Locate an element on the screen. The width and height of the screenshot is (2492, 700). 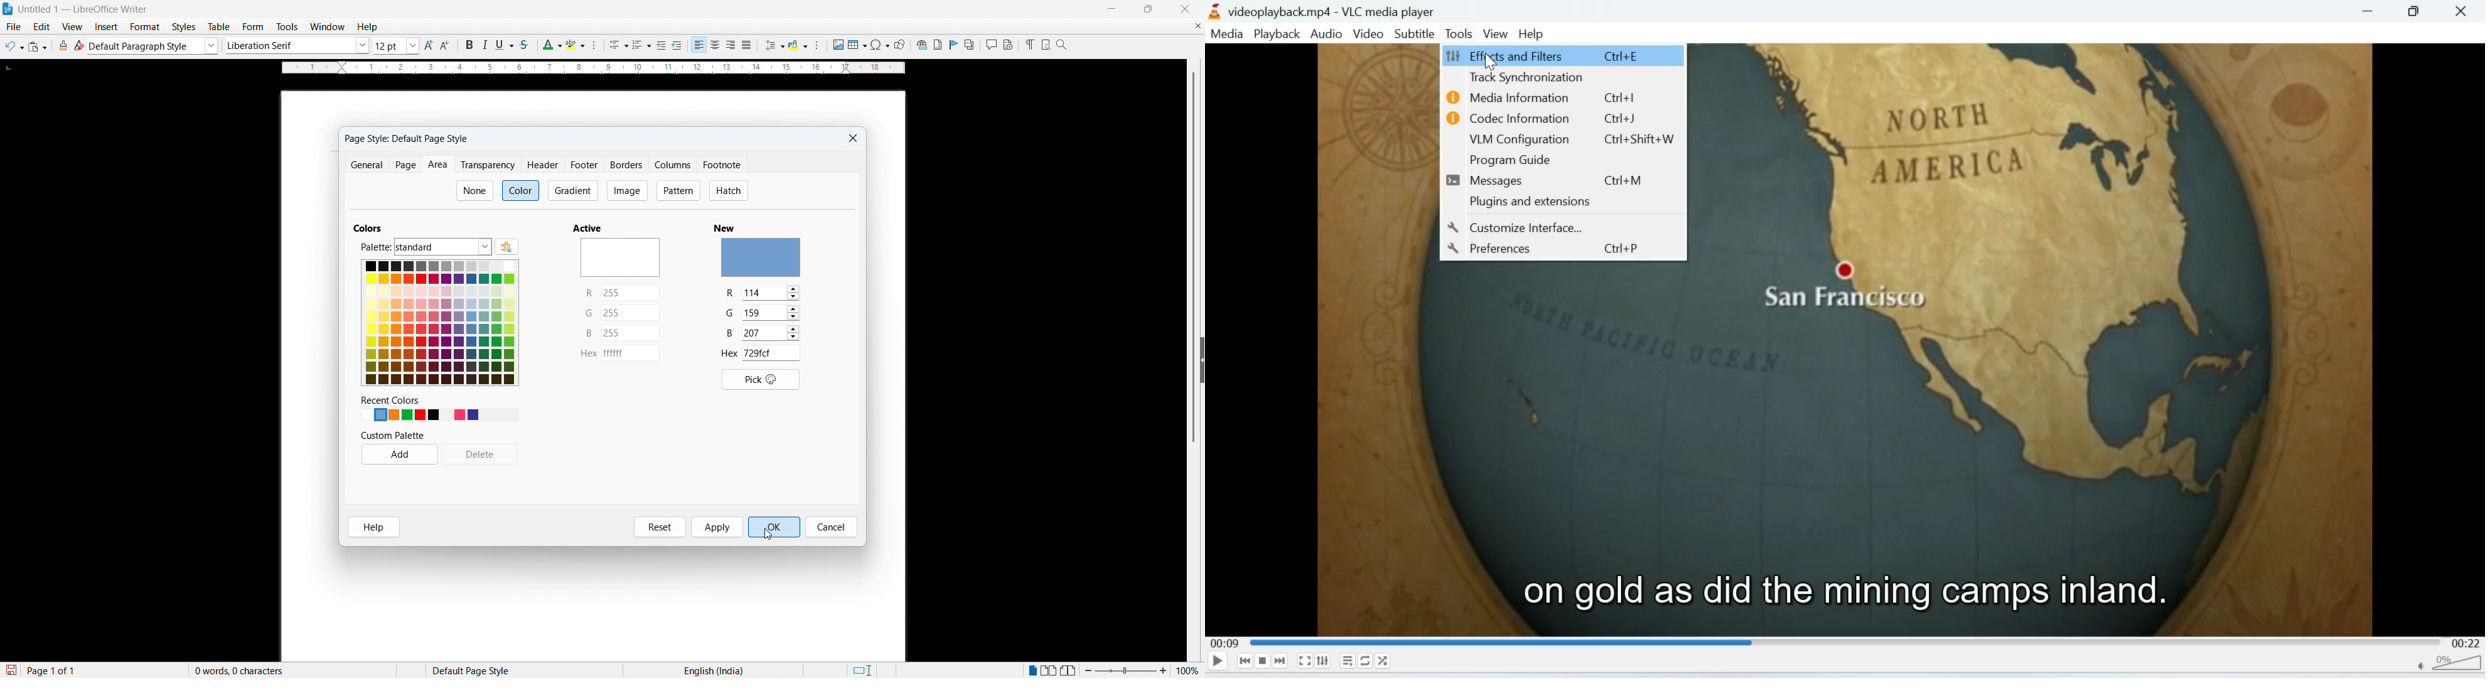
expand sidebar is located at coordinates (1202, 359).